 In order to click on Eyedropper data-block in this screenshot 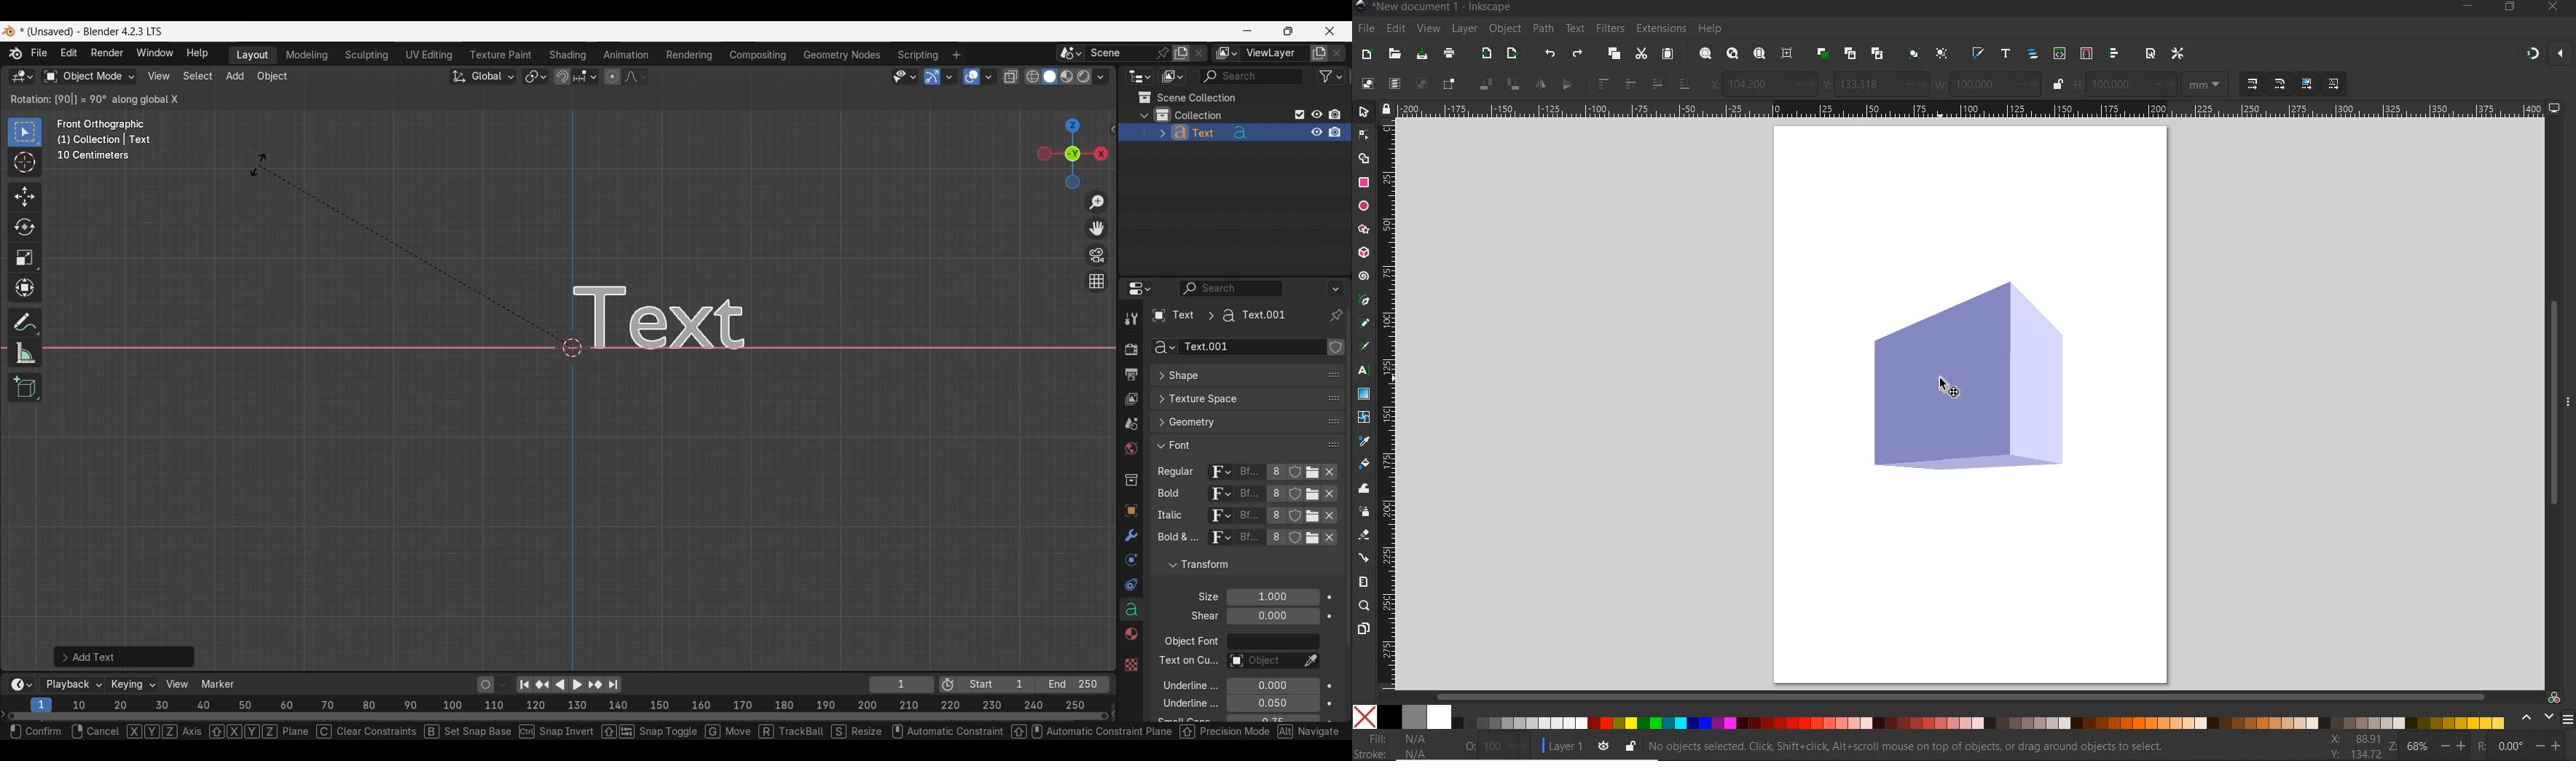, I will do `click(1327, 371)`.